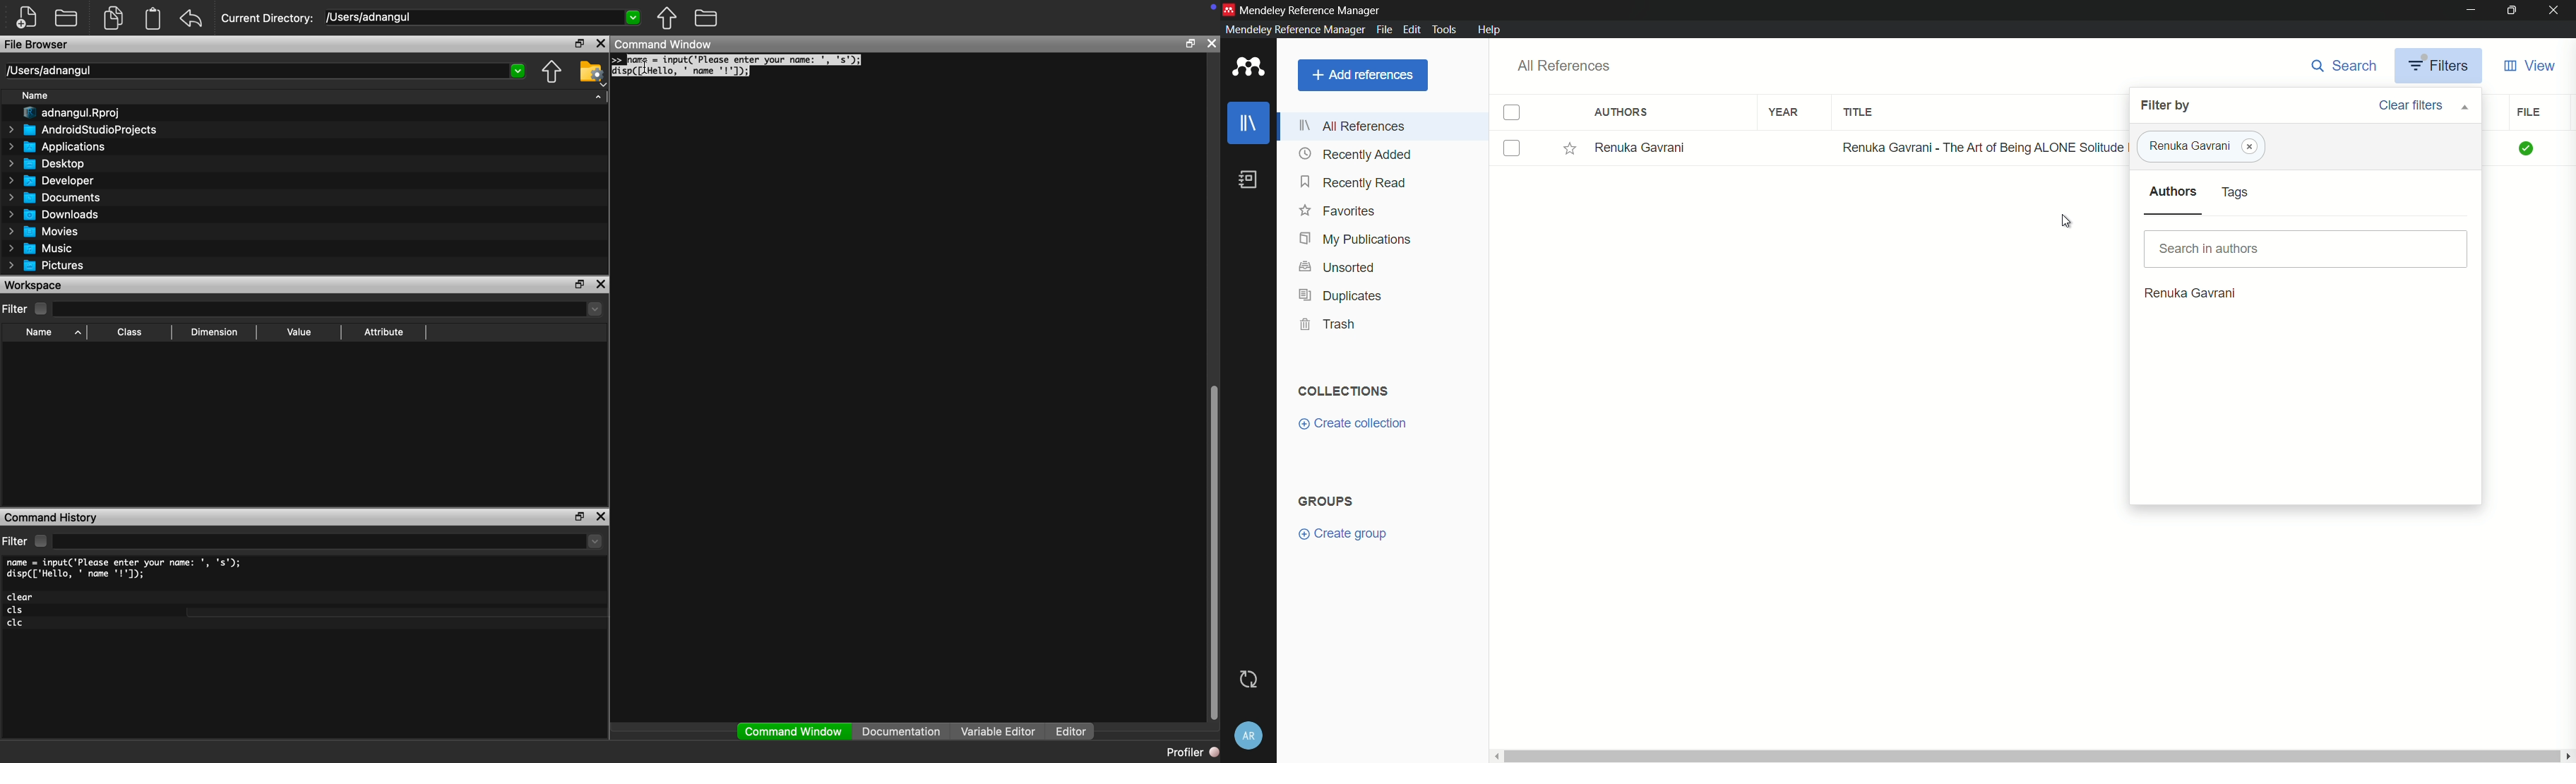 This screenshot has width=2576, height=784. What do you see at coordinates (2031, 756) in the screenshot?
I see `Horizontal scroll bar` at bounding box center [2031, 756].